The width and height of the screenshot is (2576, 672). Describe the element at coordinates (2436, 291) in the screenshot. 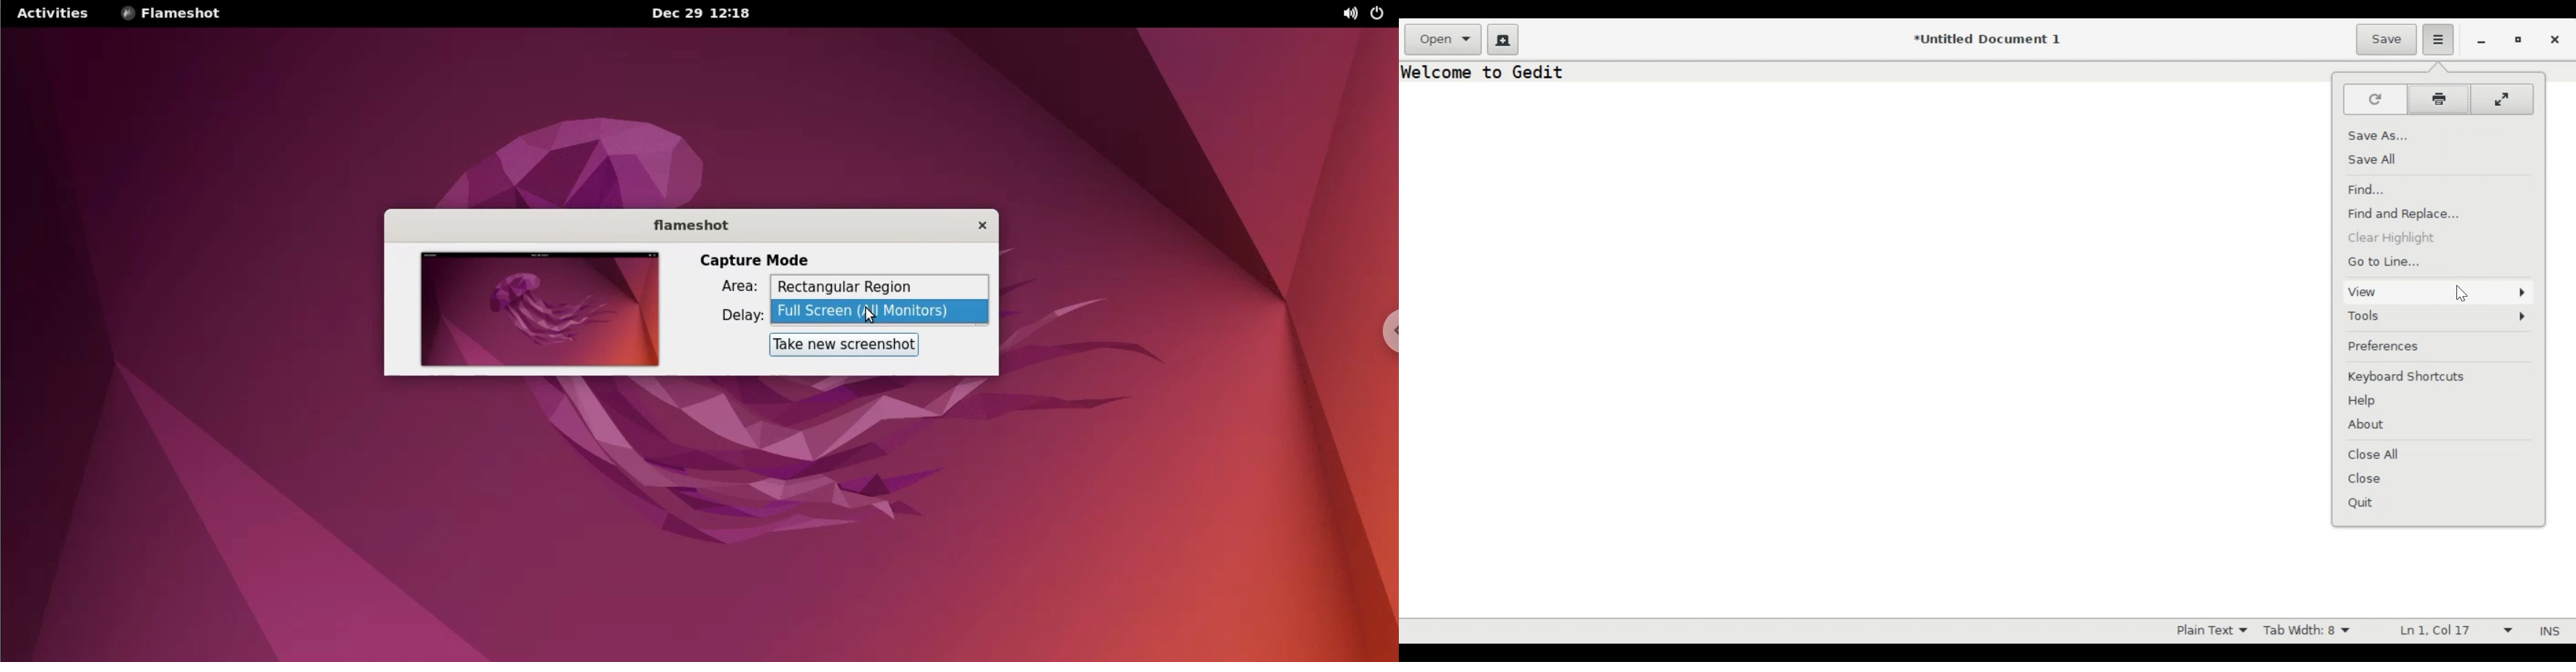

I see `View` at that location.